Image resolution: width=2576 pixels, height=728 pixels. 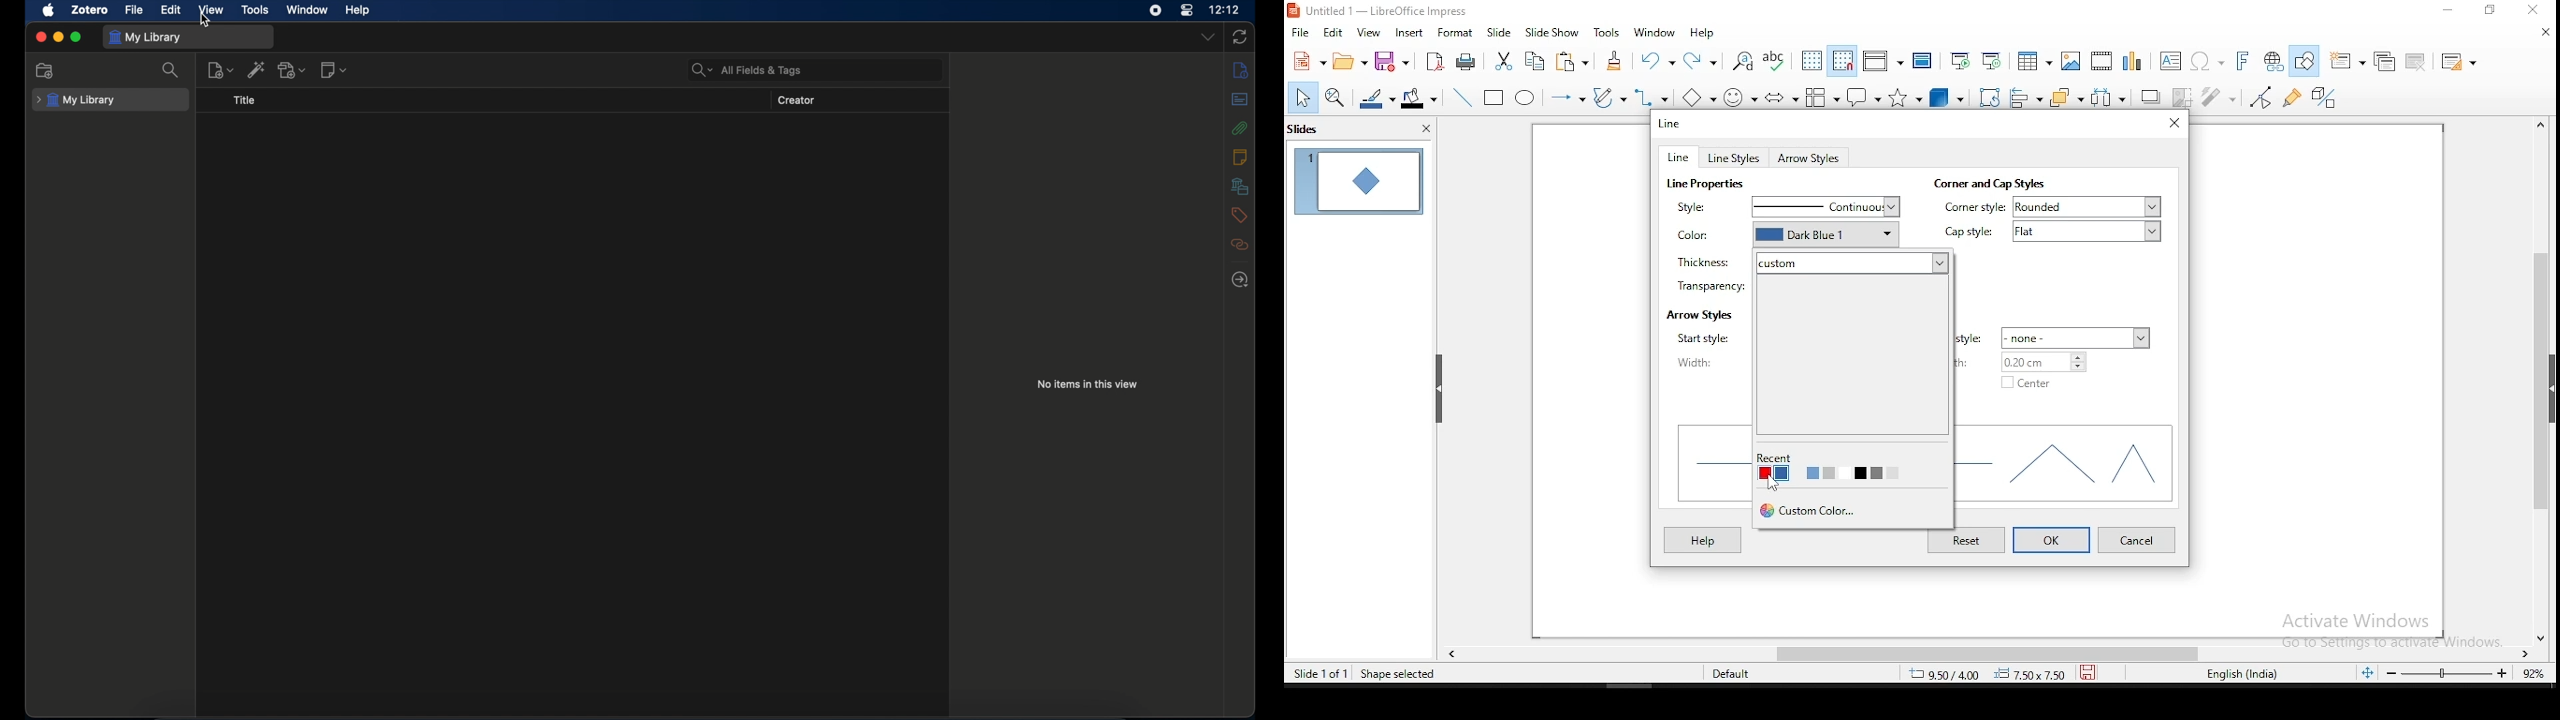 I want to click on close, so click(x=2545, y=633).